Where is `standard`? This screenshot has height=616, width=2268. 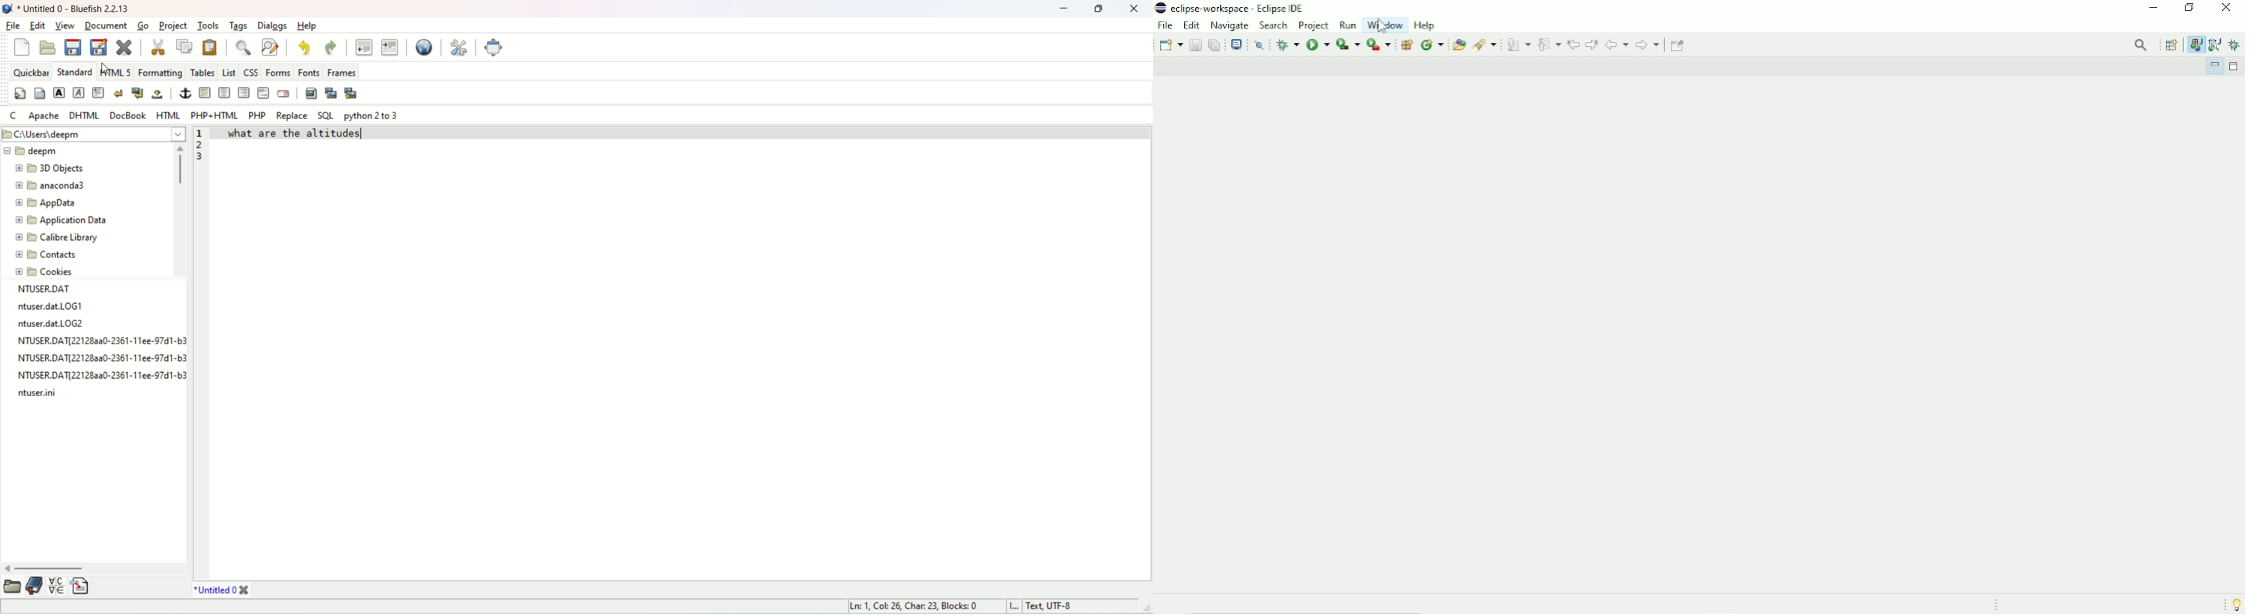
standard is located at coordinates (72, 71).